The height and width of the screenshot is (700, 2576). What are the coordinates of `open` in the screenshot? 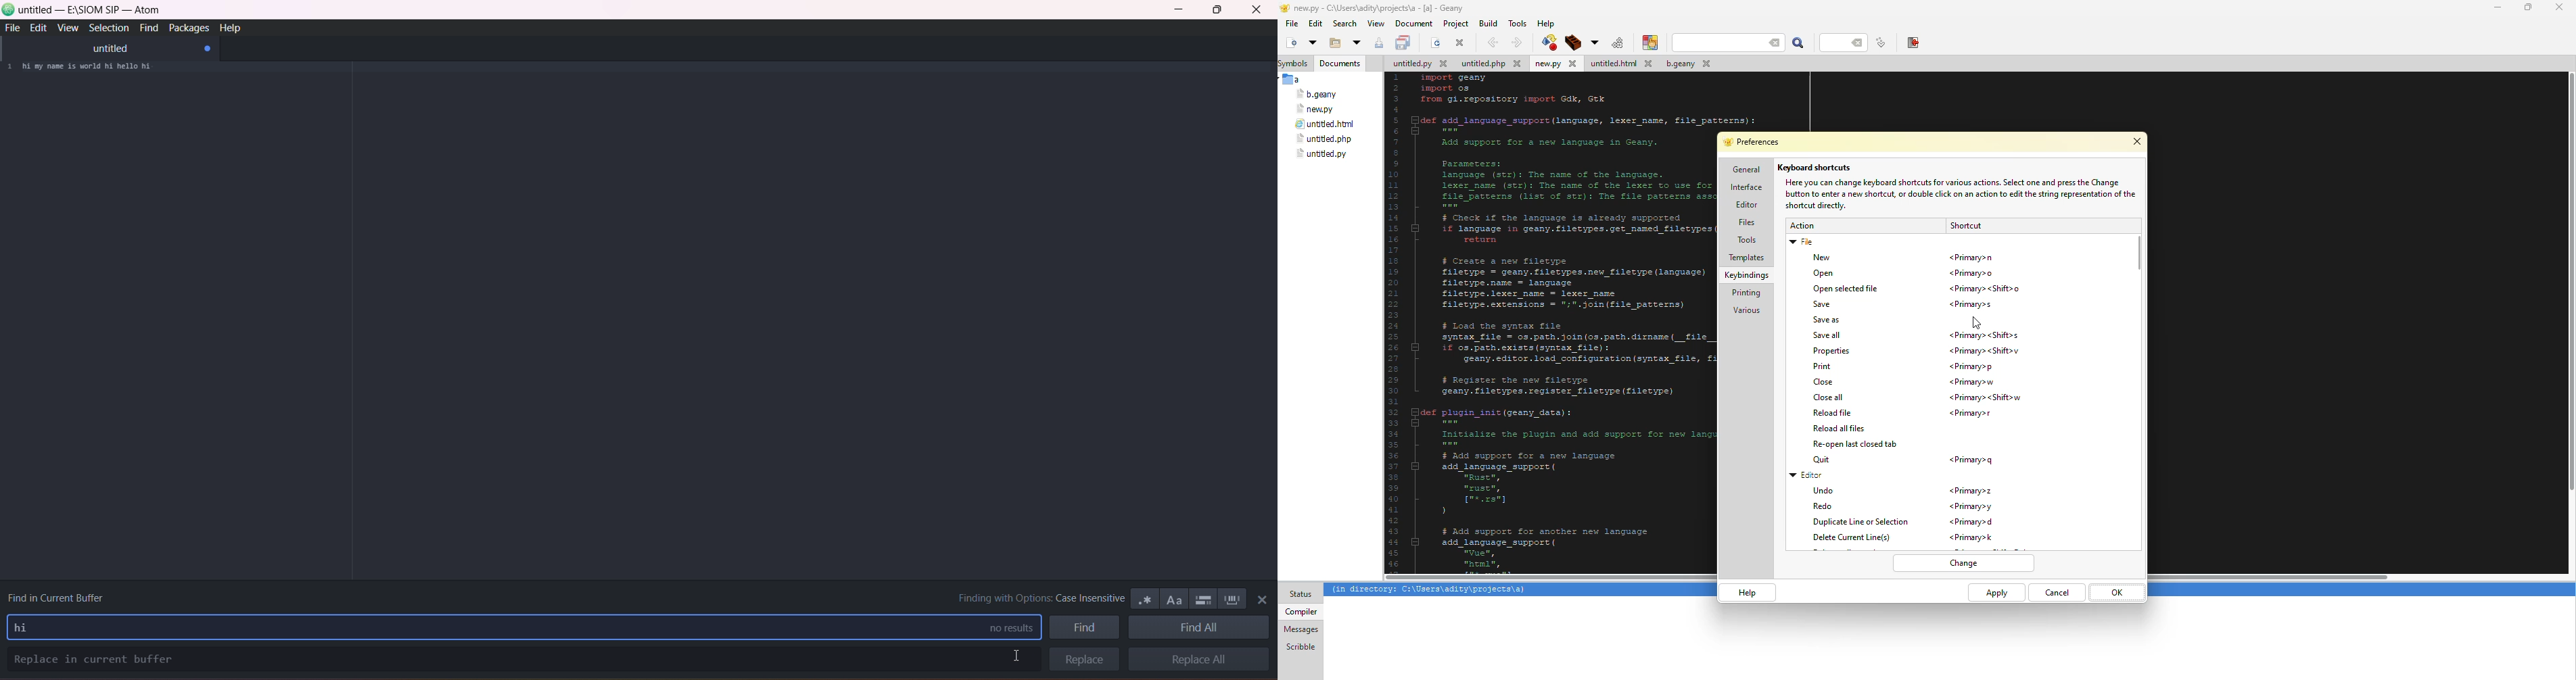 It's located at (1436, 44).